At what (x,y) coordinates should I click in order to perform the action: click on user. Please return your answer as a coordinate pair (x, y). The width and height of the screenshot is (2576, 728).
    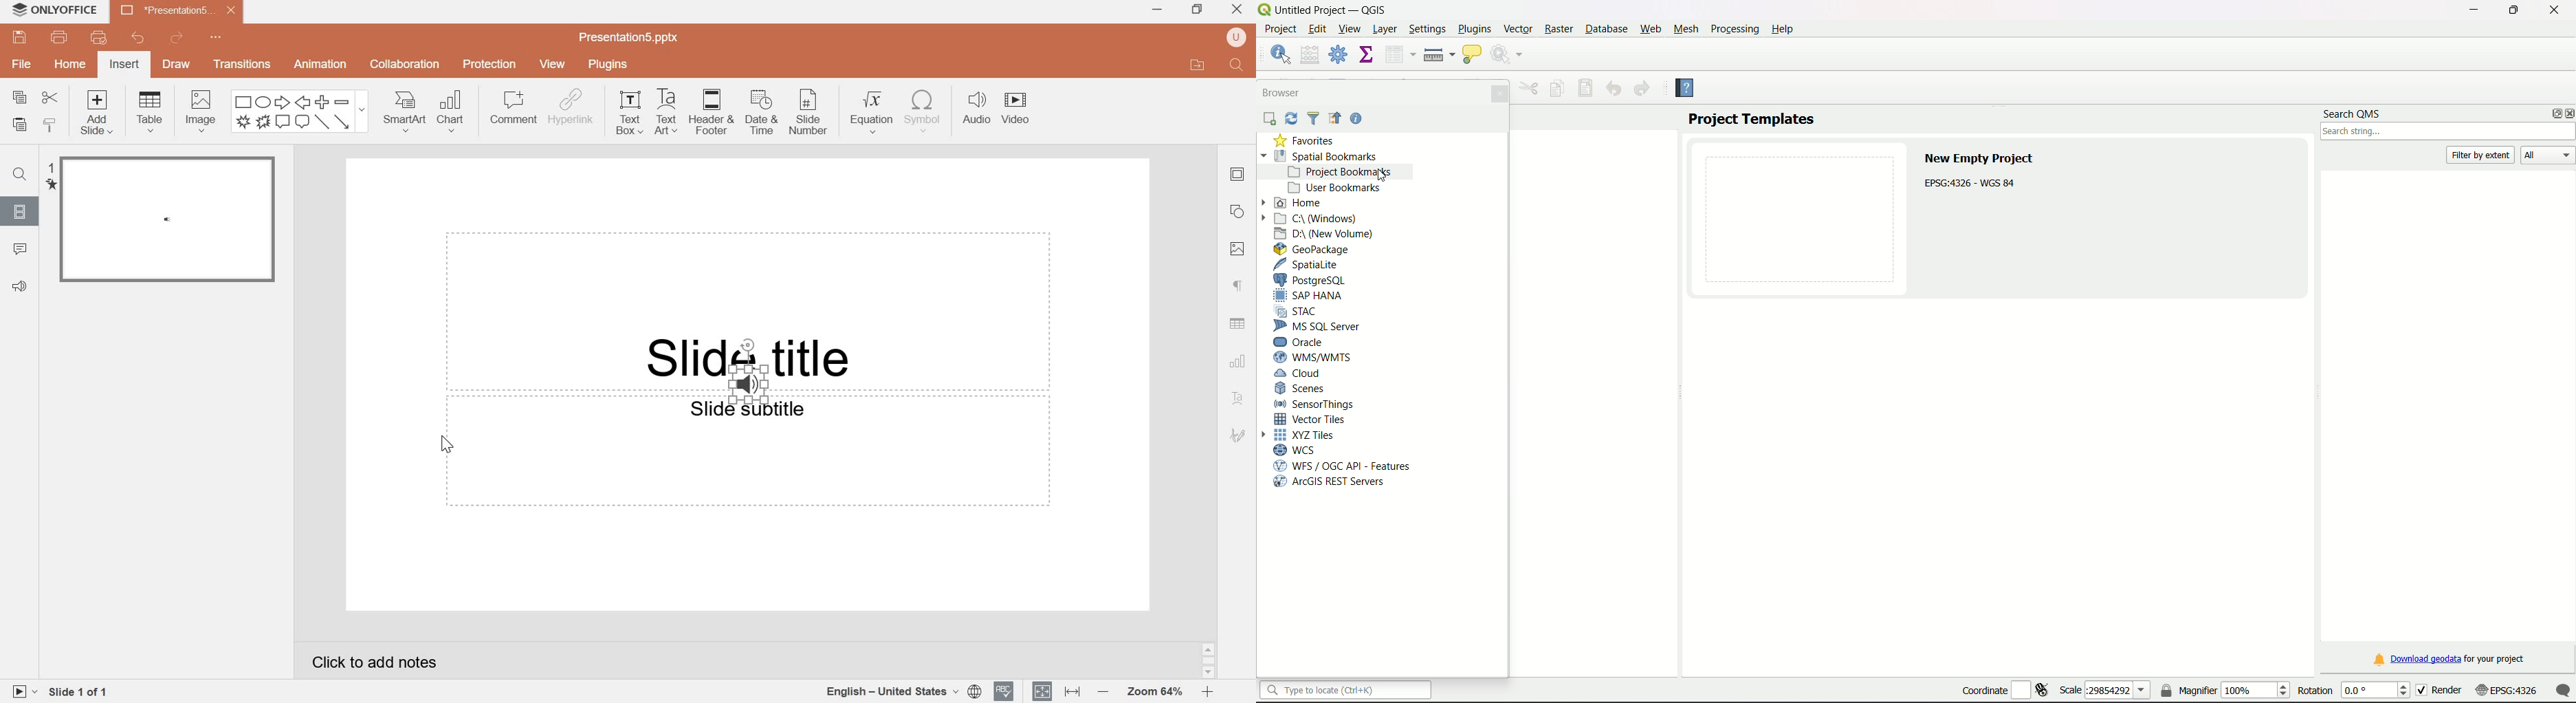
    Looking at the image, I should click on (1236, 37).